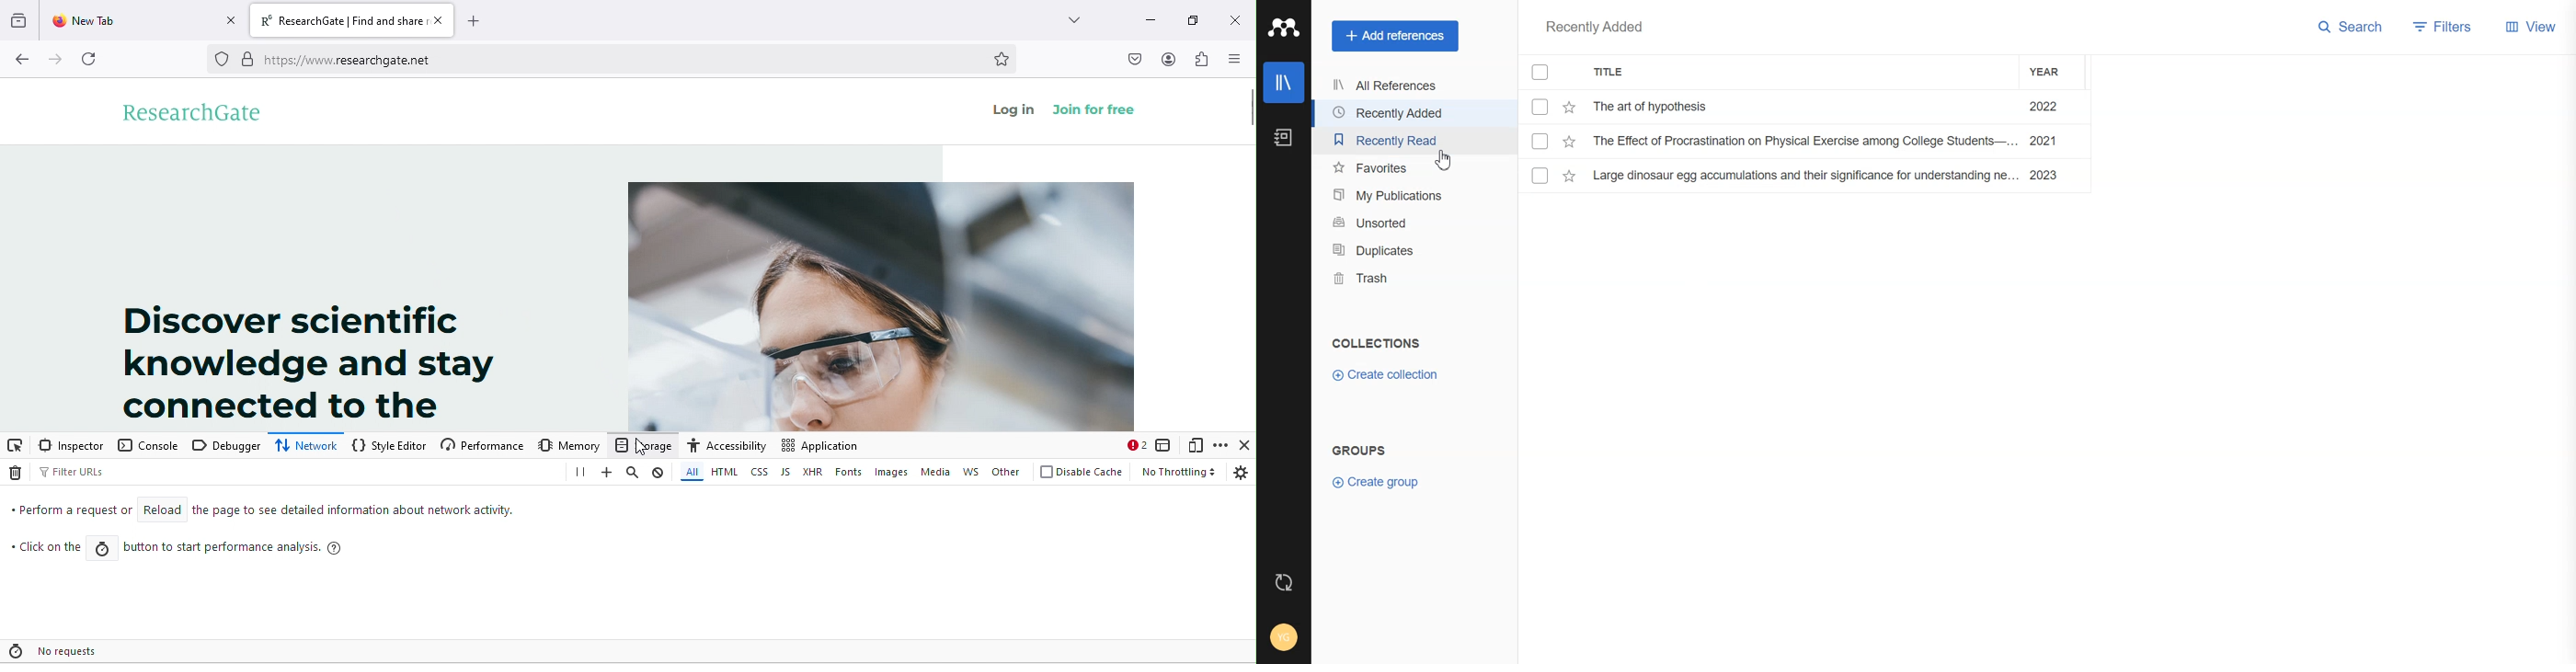  Describe the element at coordinates (879, 308) in the screenshot. I see `image` at that location.